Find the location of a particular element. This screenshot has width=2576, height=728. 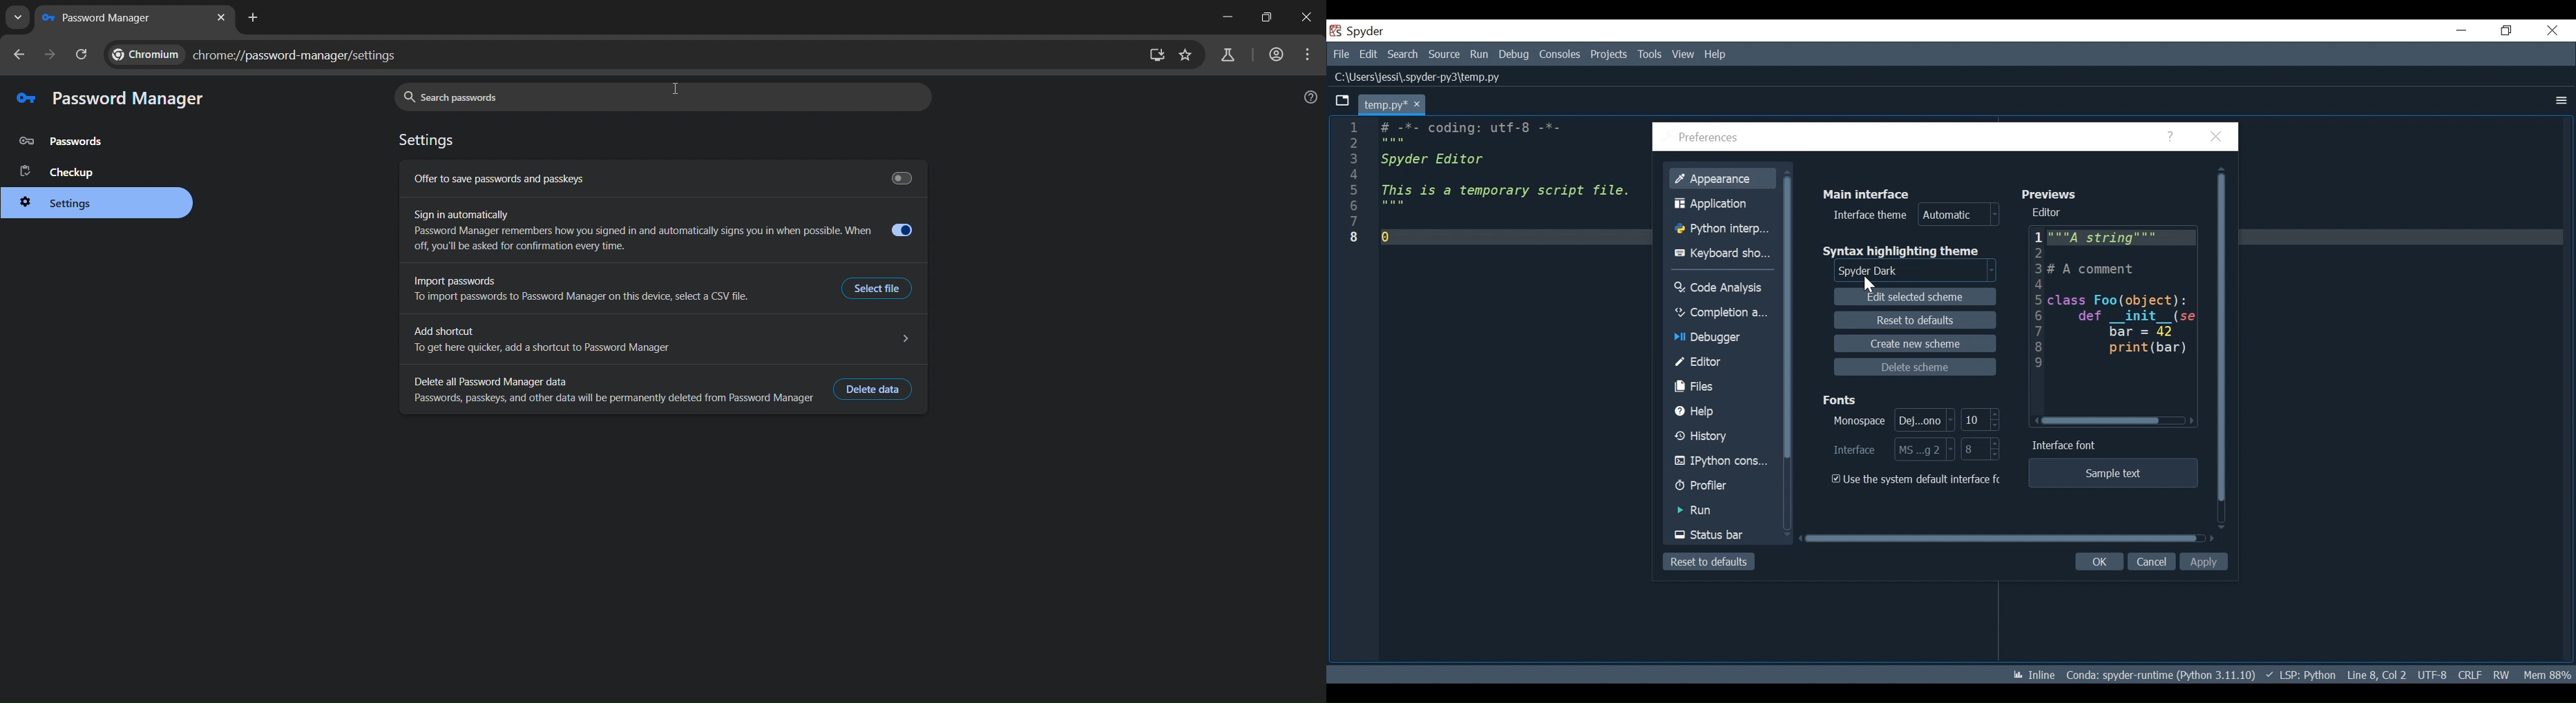

Current tab is located at coordinates (1391, 104).